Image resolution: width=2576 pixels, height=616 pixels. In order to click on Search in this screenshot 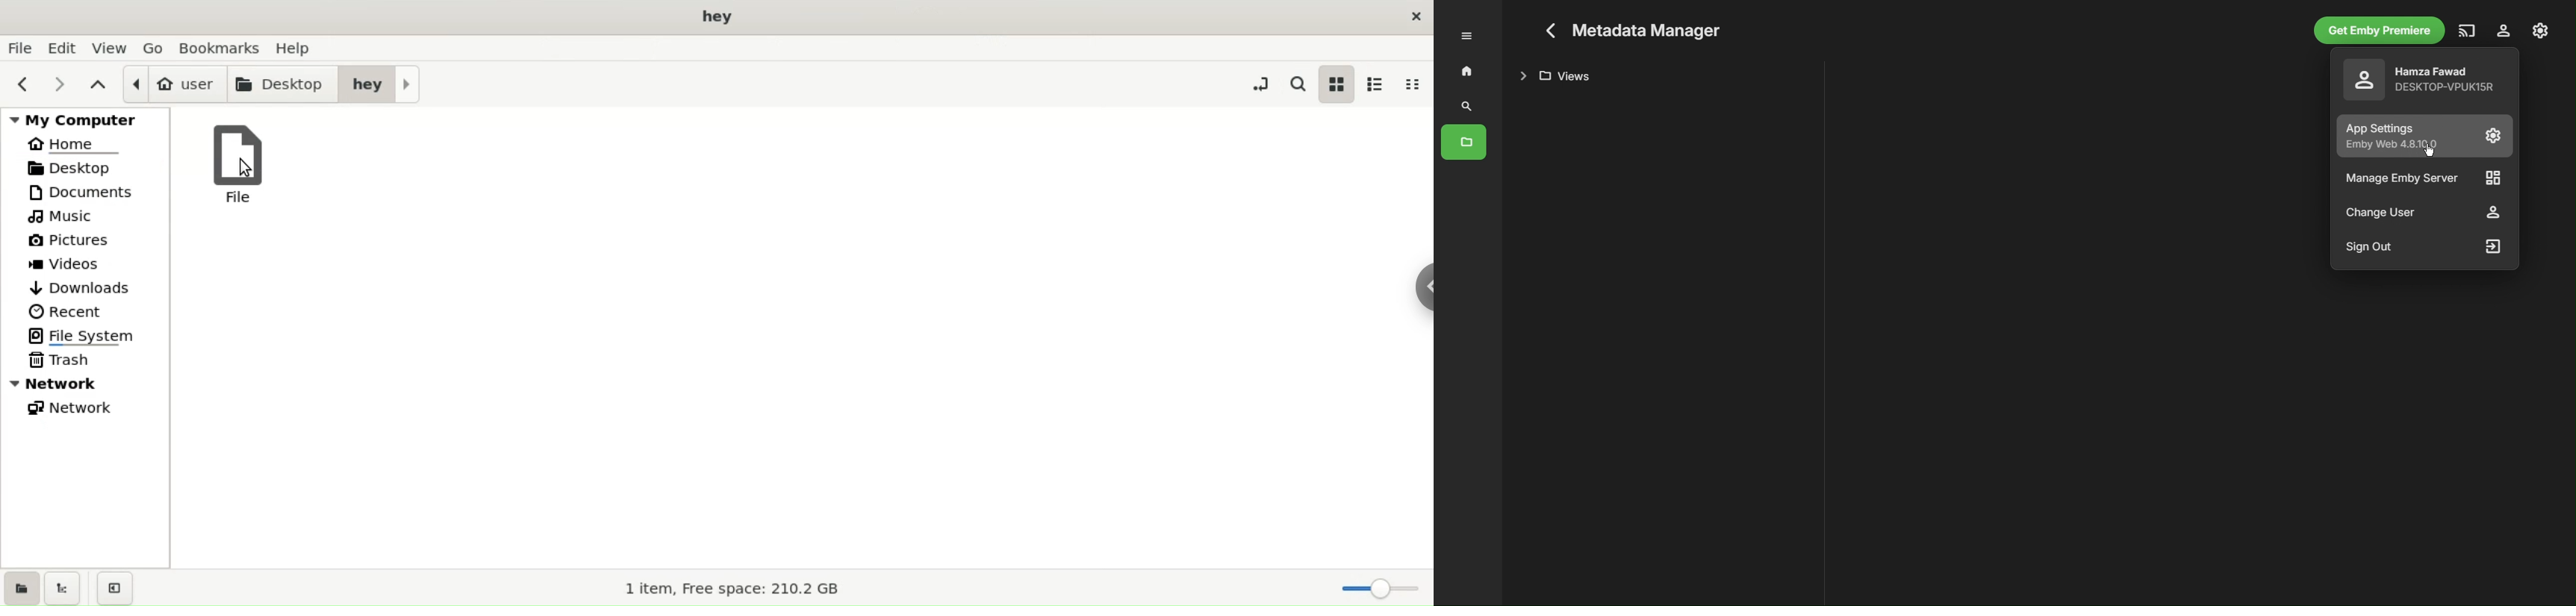, I will do `click(1466, 106)`.